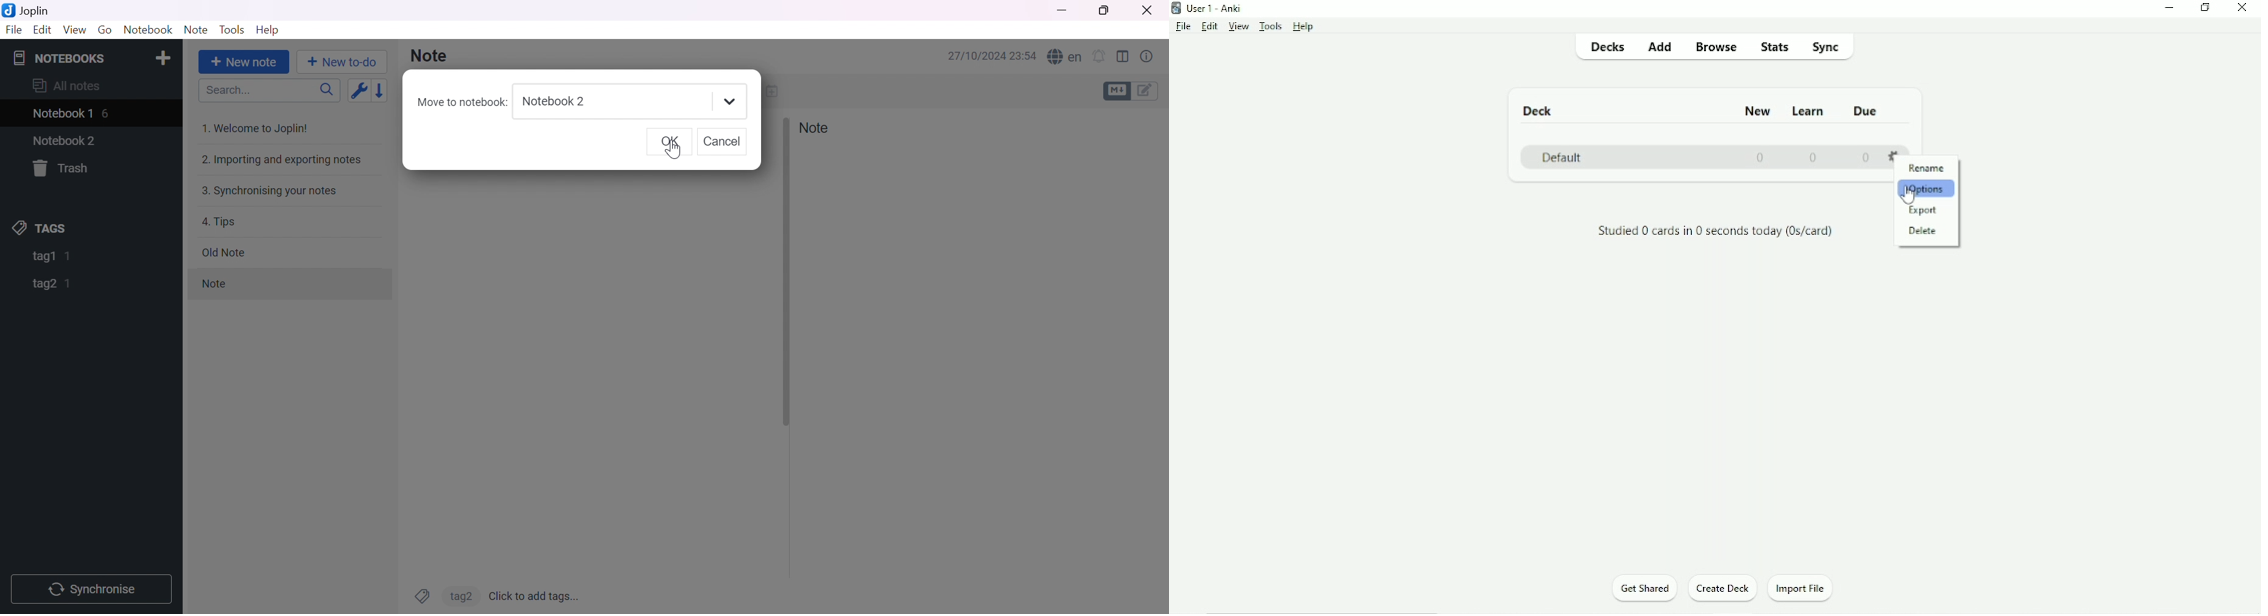  Describe the element at coordinates (1810, 111) in the screenshot. I see `Learn` at that location.